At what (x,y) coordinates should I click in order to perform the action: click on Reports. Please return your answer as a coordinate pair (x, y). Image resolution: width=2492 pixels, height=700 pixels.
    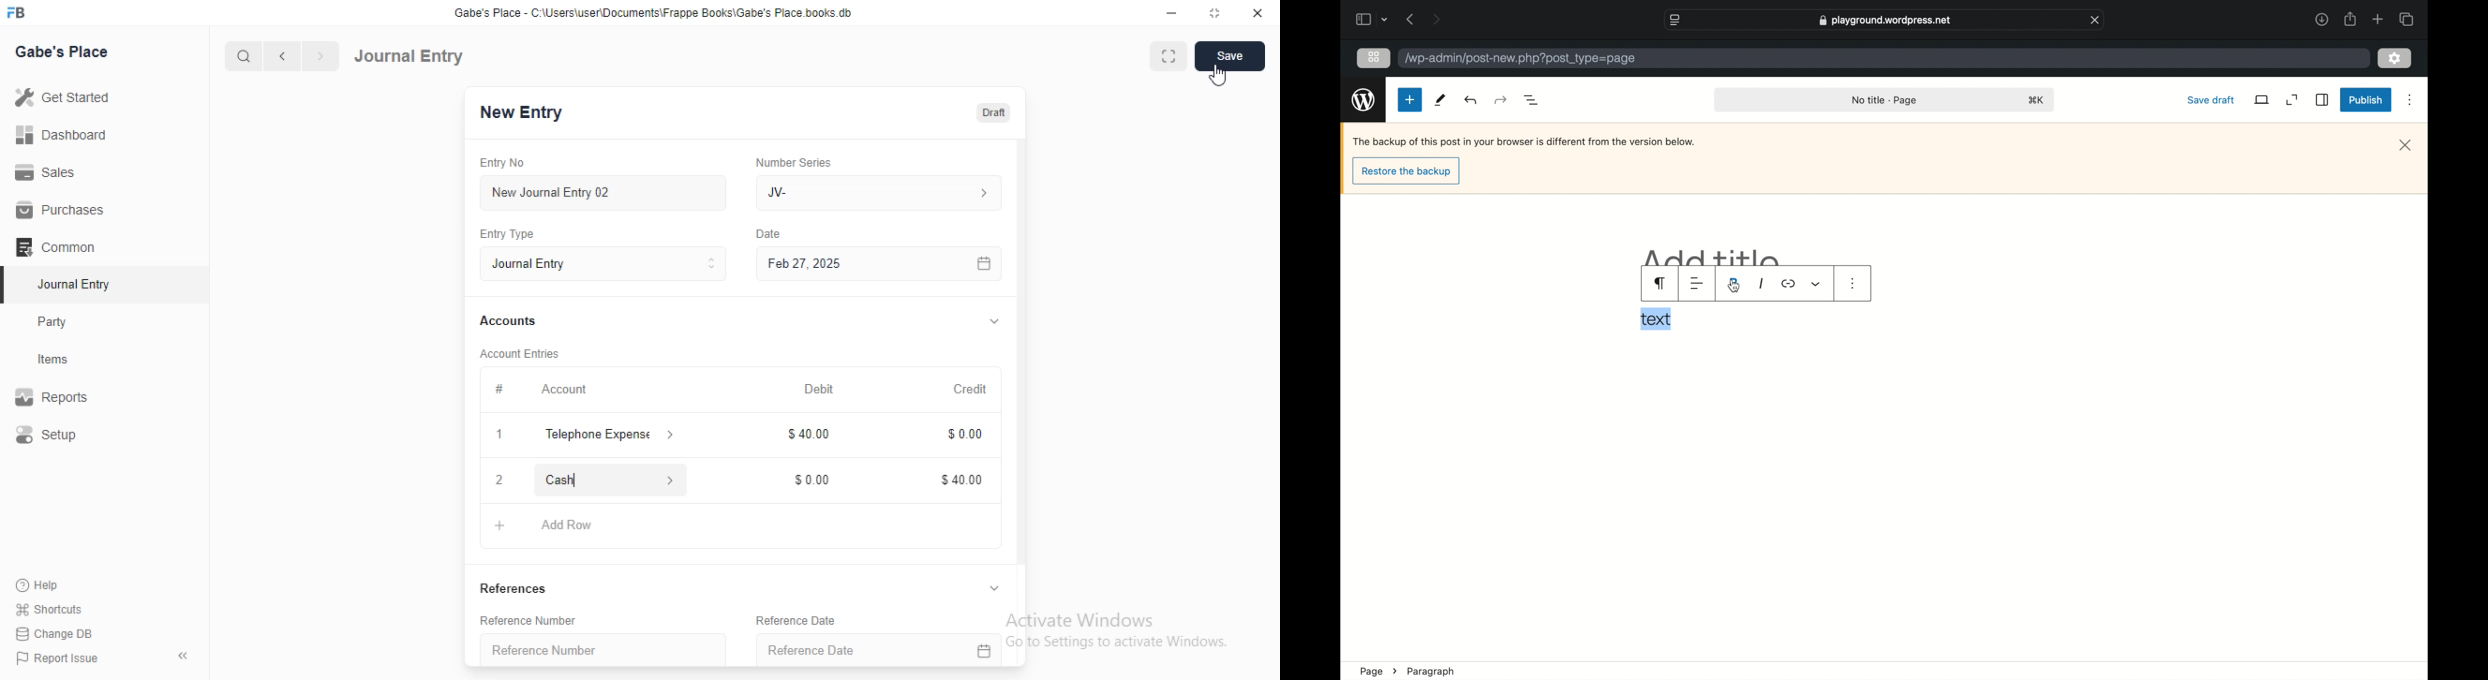
    Looking at the image, I should click on (53, 394).